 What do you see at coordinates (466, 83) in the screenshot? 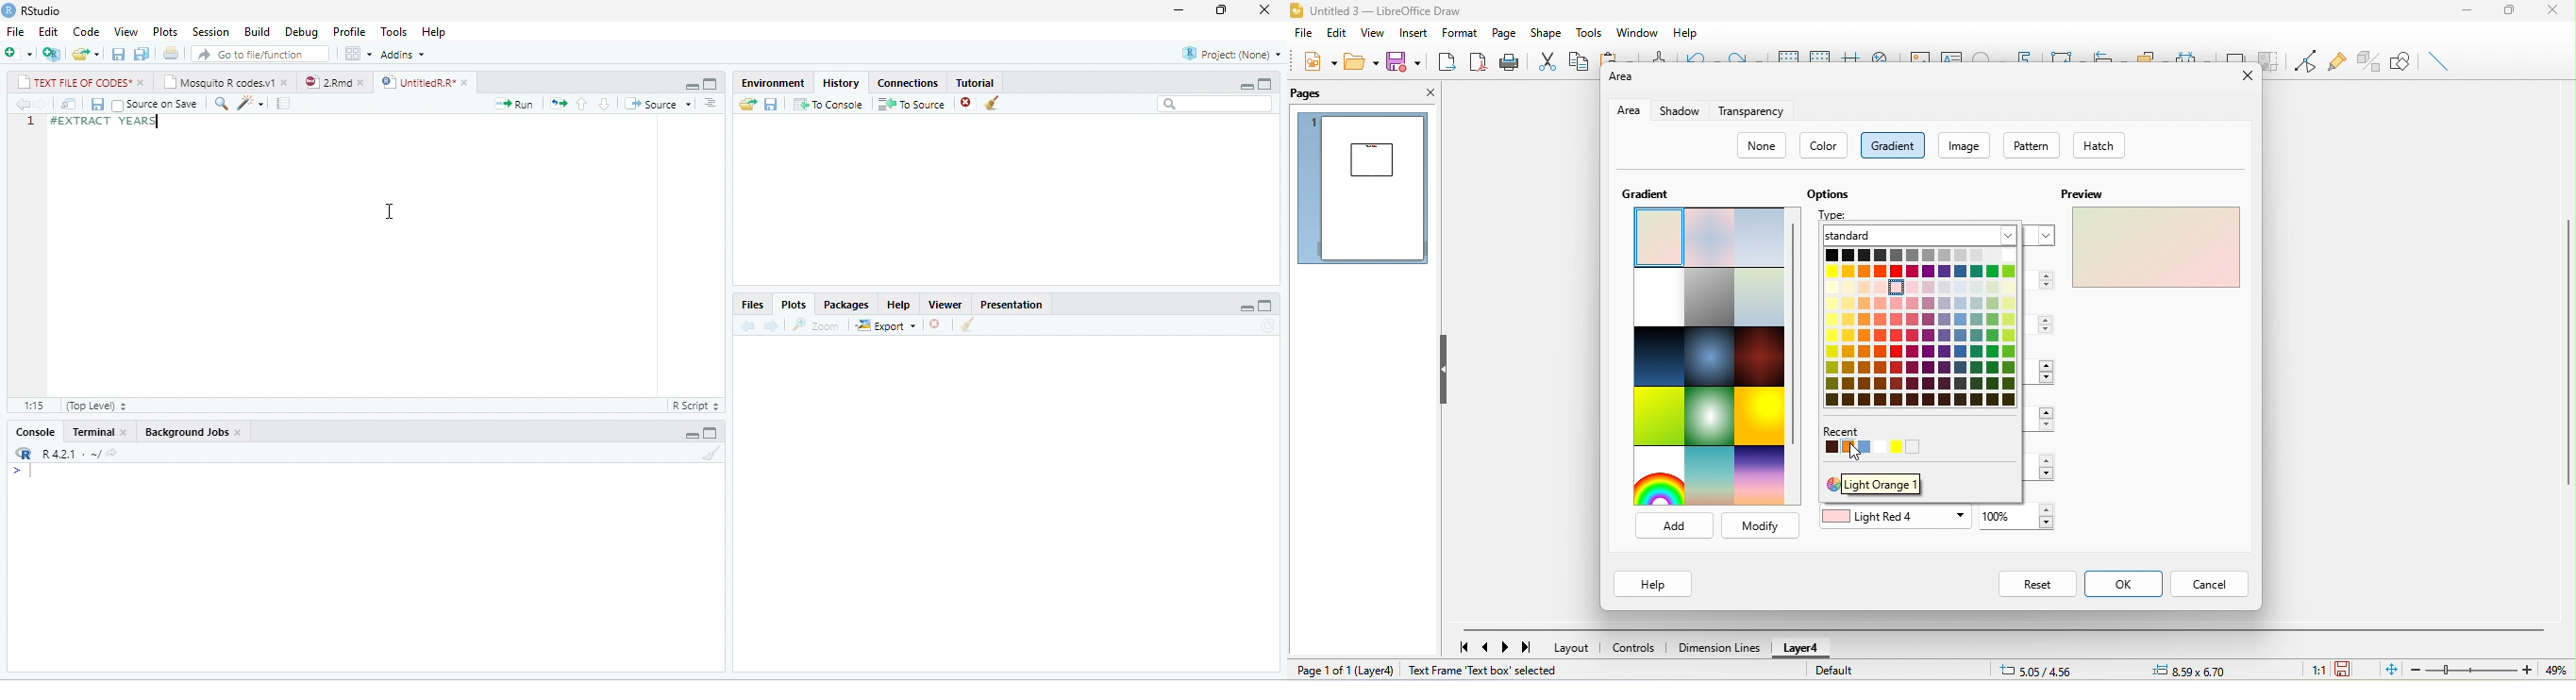
I see `close` at bounding box center [466, 83].